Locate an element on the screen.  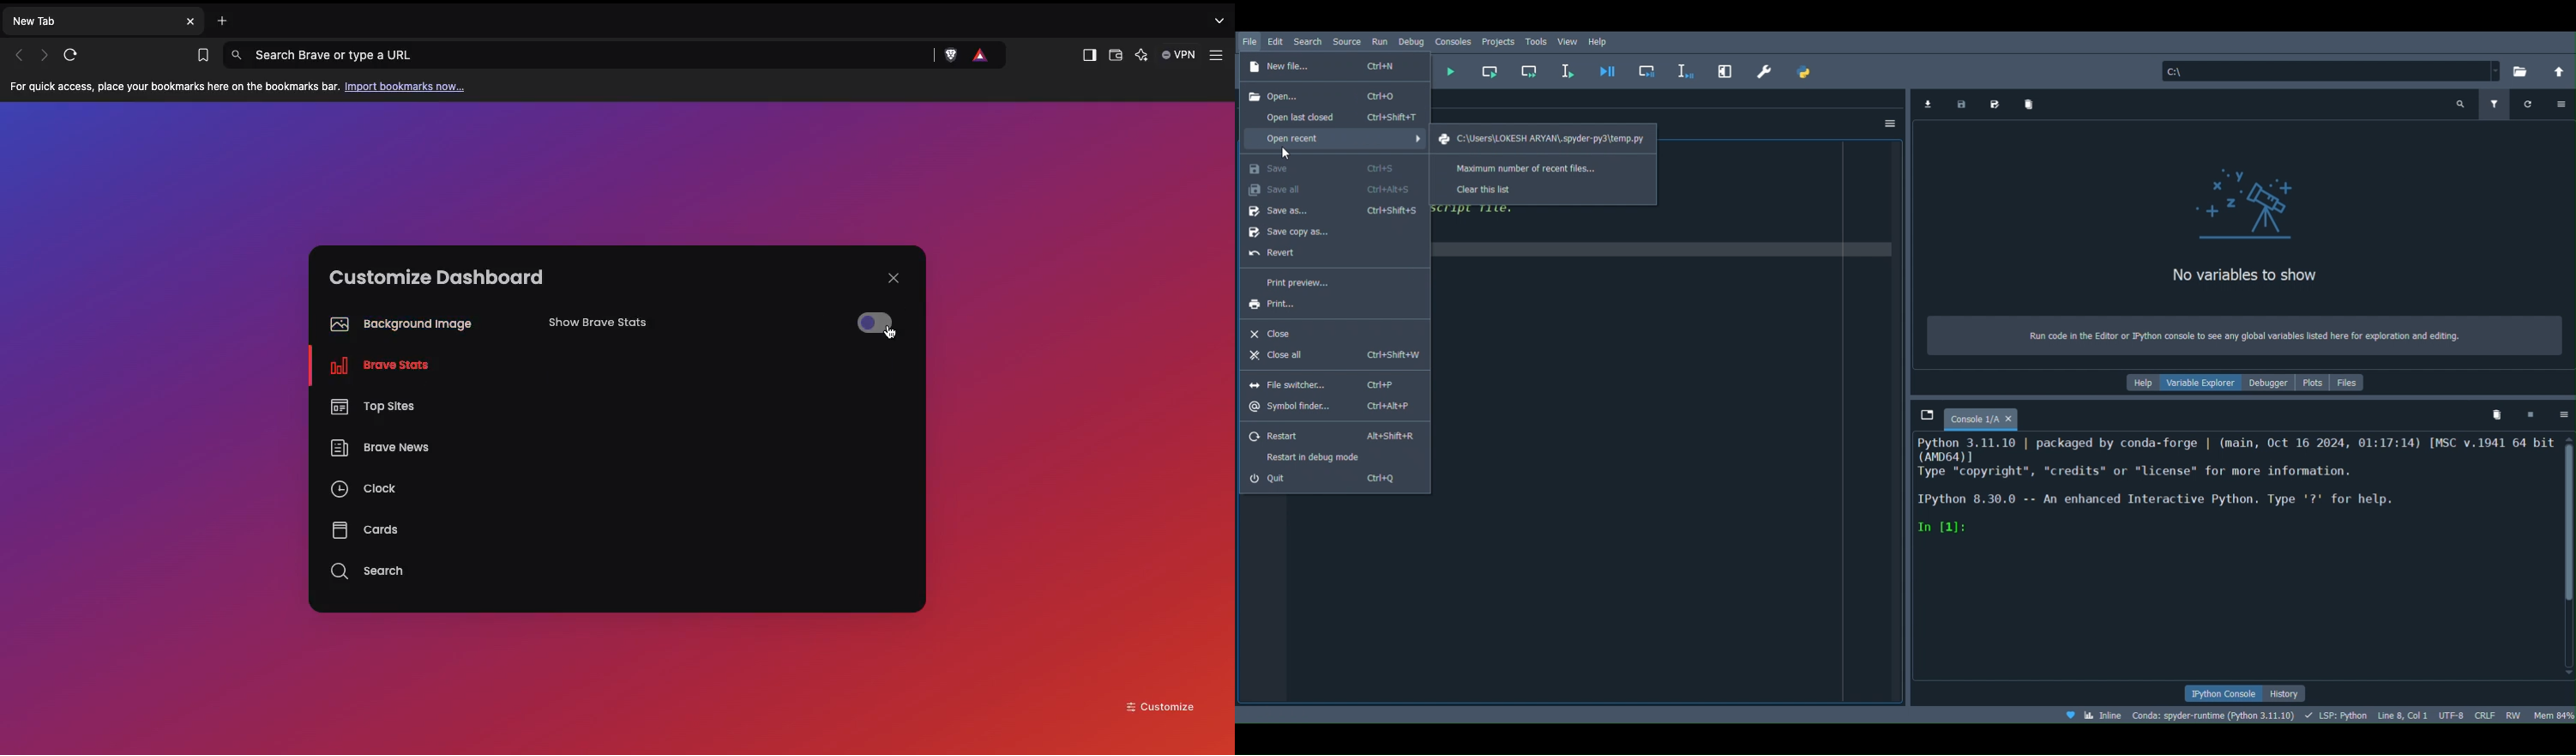
Brave stats is located at coordinates (375, 369).